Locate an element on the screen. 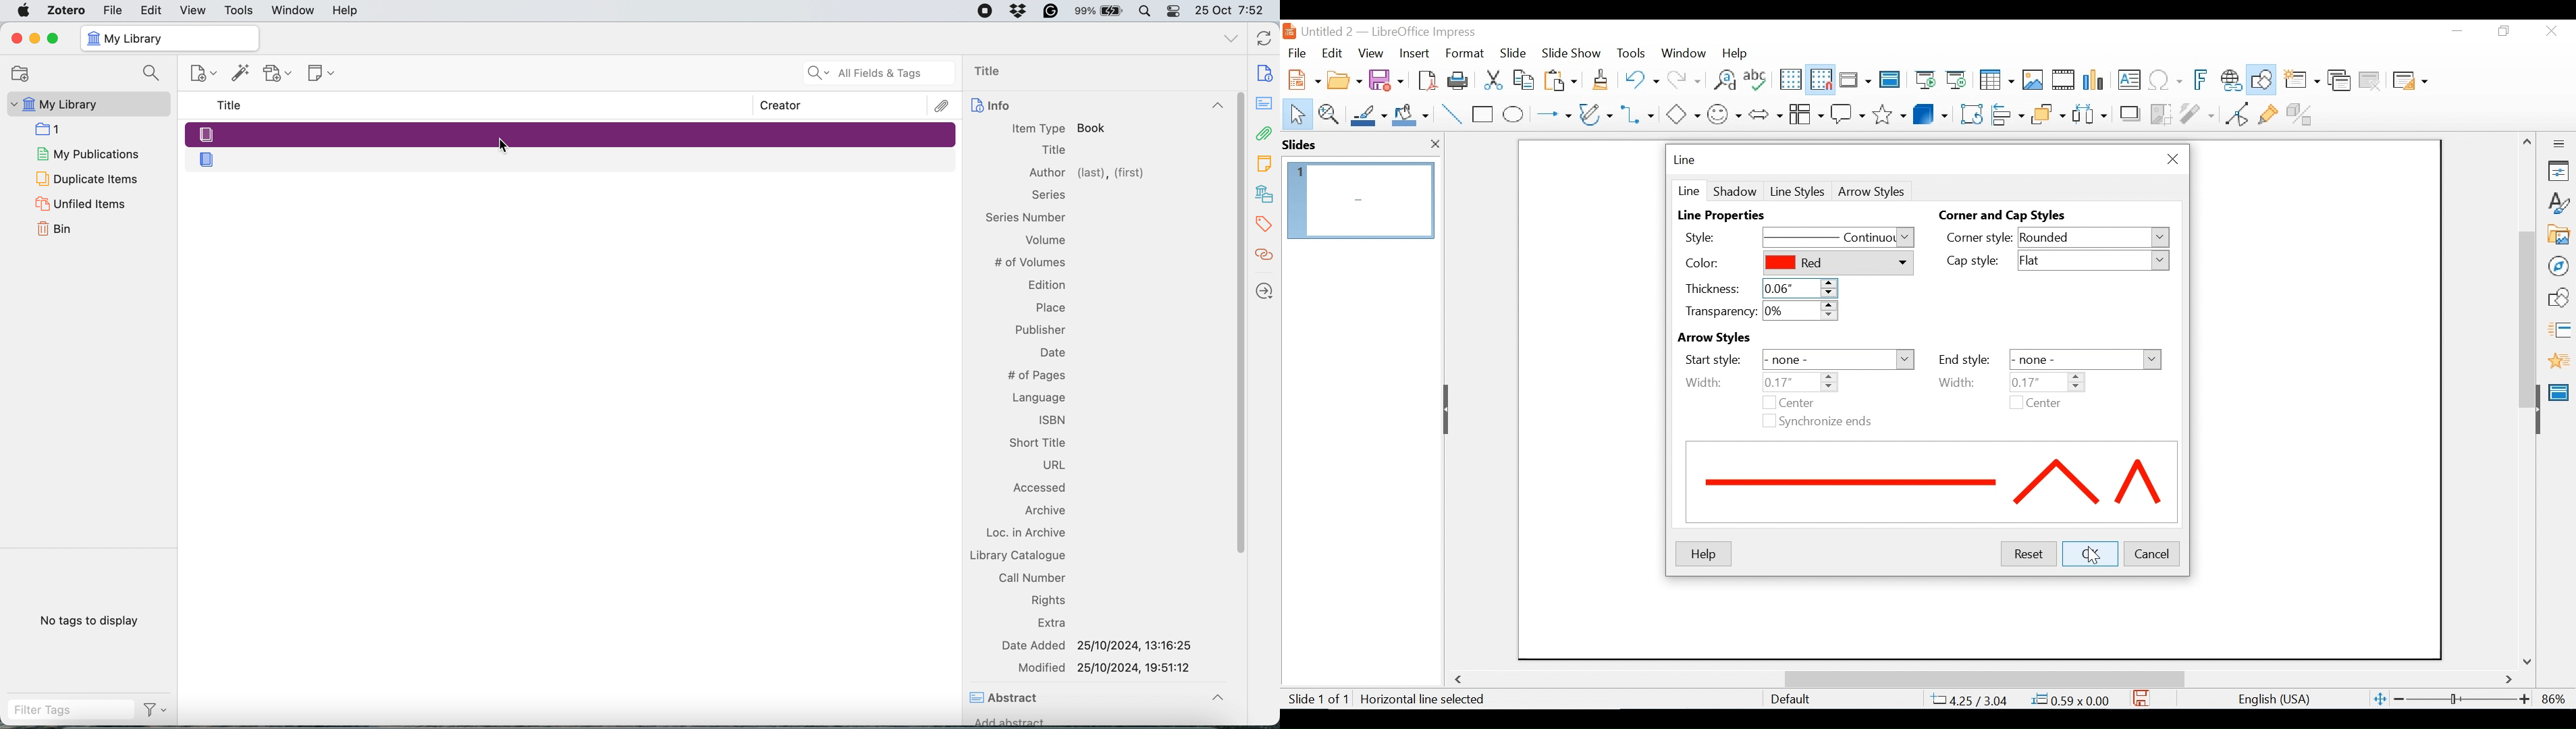 This screenshot has width=2576, height=756. Add abstract  is located at coordinates (1010, 724).